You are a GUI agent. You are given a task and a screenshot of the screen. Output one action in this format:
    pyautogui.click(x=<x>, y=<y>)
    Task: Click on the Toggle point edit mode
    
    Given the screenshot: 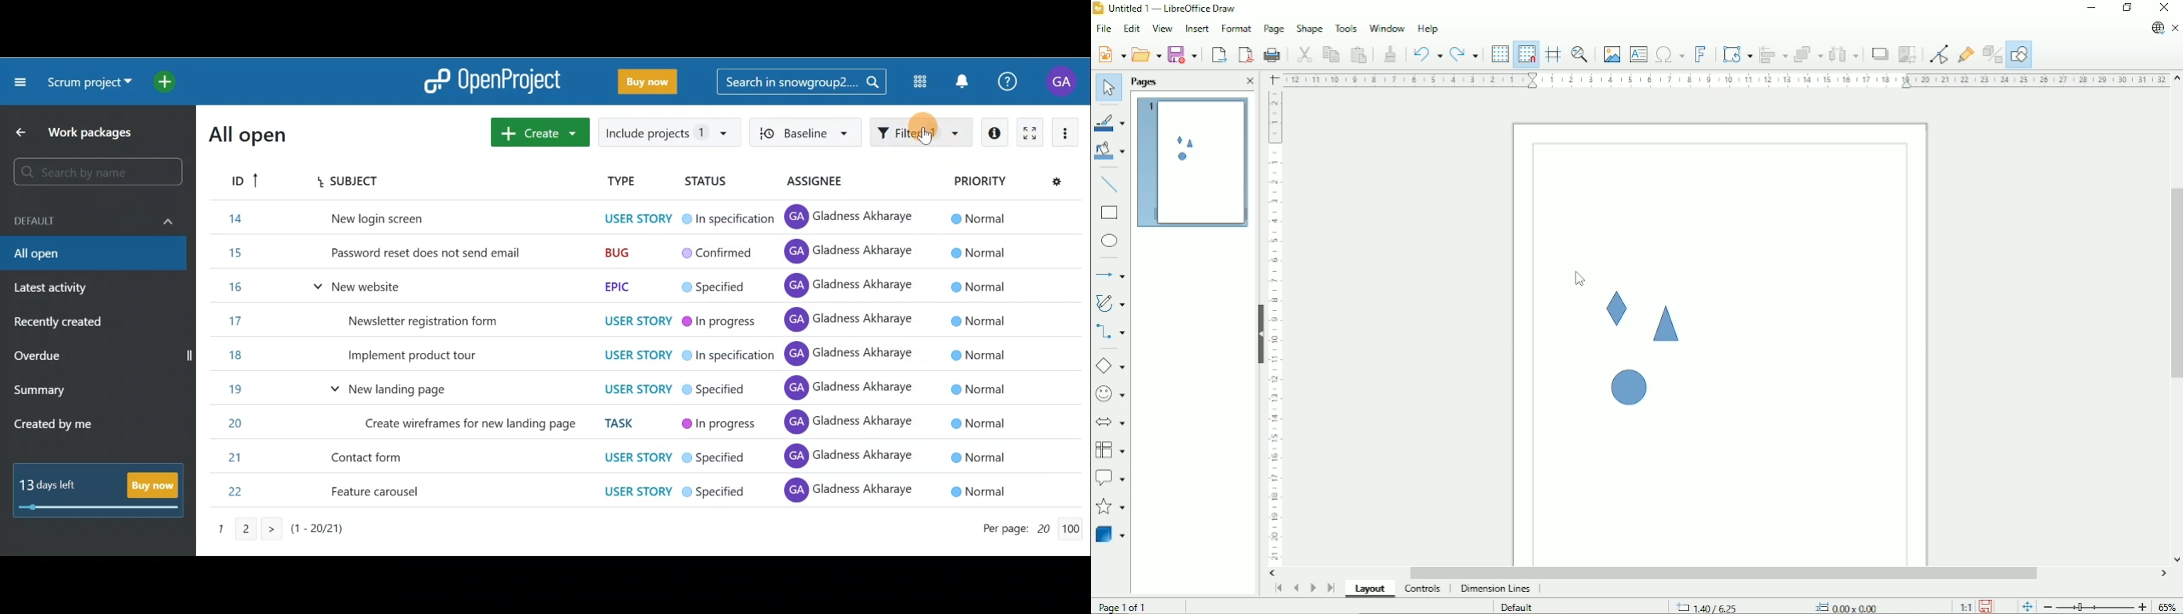 What is the action you would take?
    pyautogui.click(x=1938, y=54)
    